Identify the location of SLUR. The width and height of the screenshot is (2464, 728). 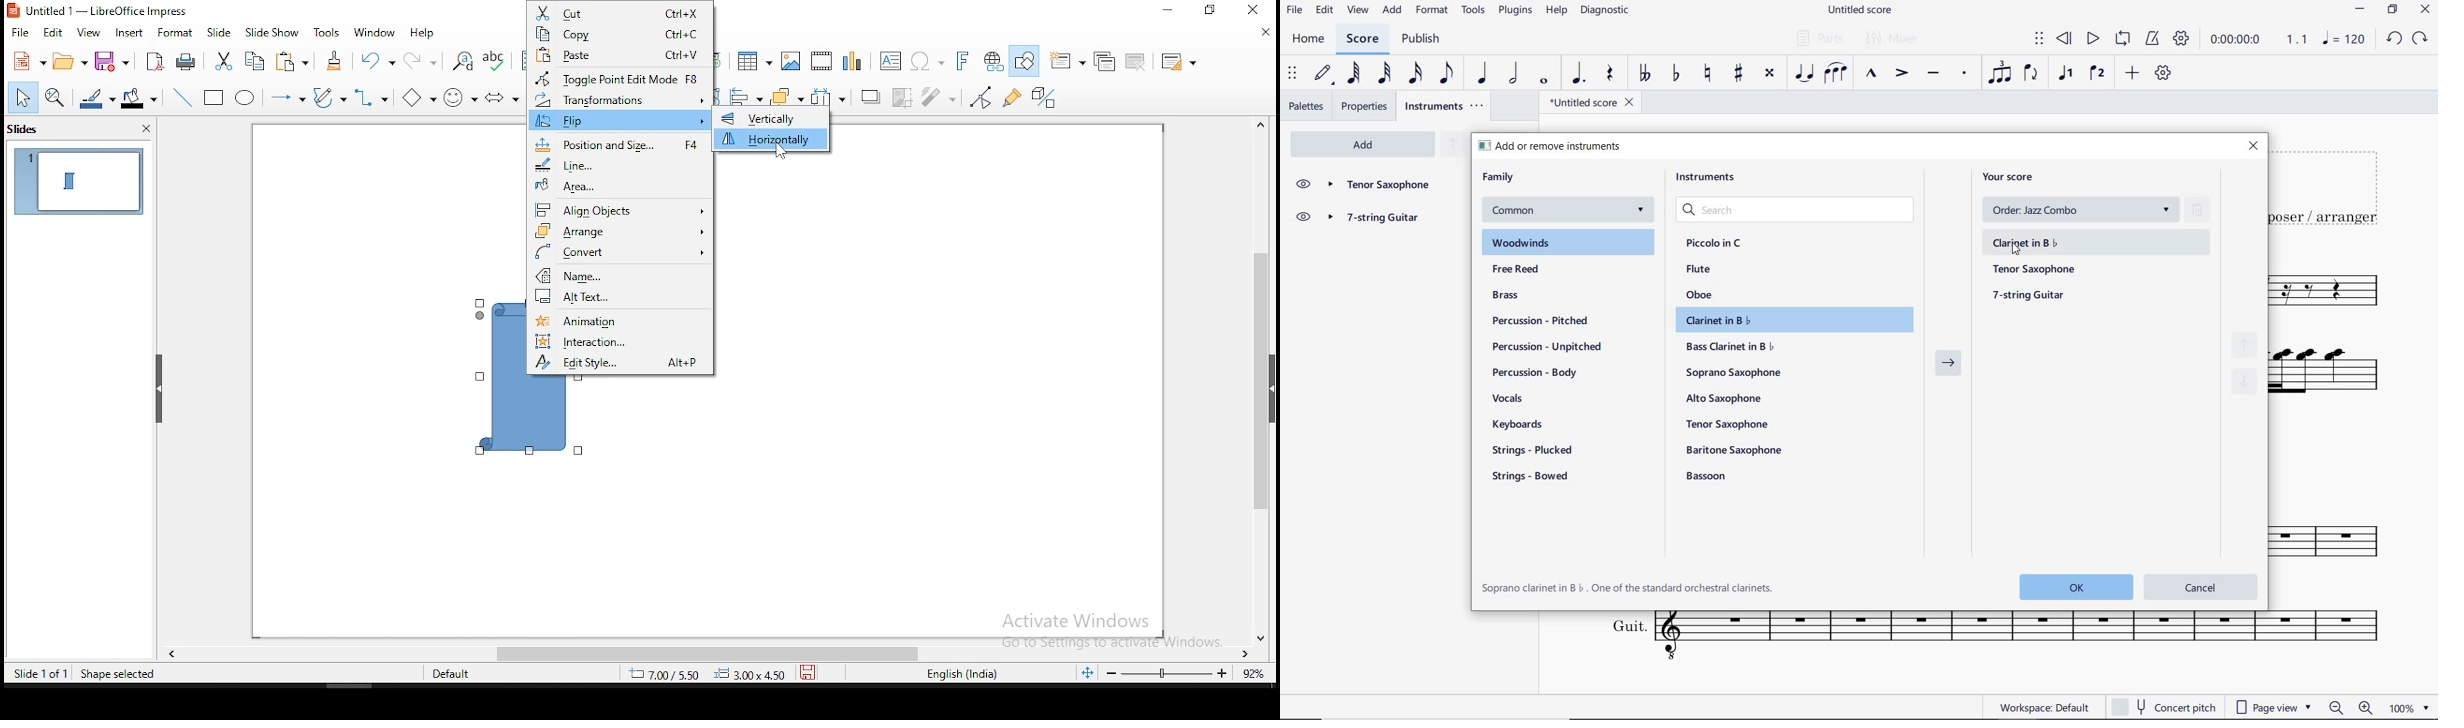
(1837, 74).